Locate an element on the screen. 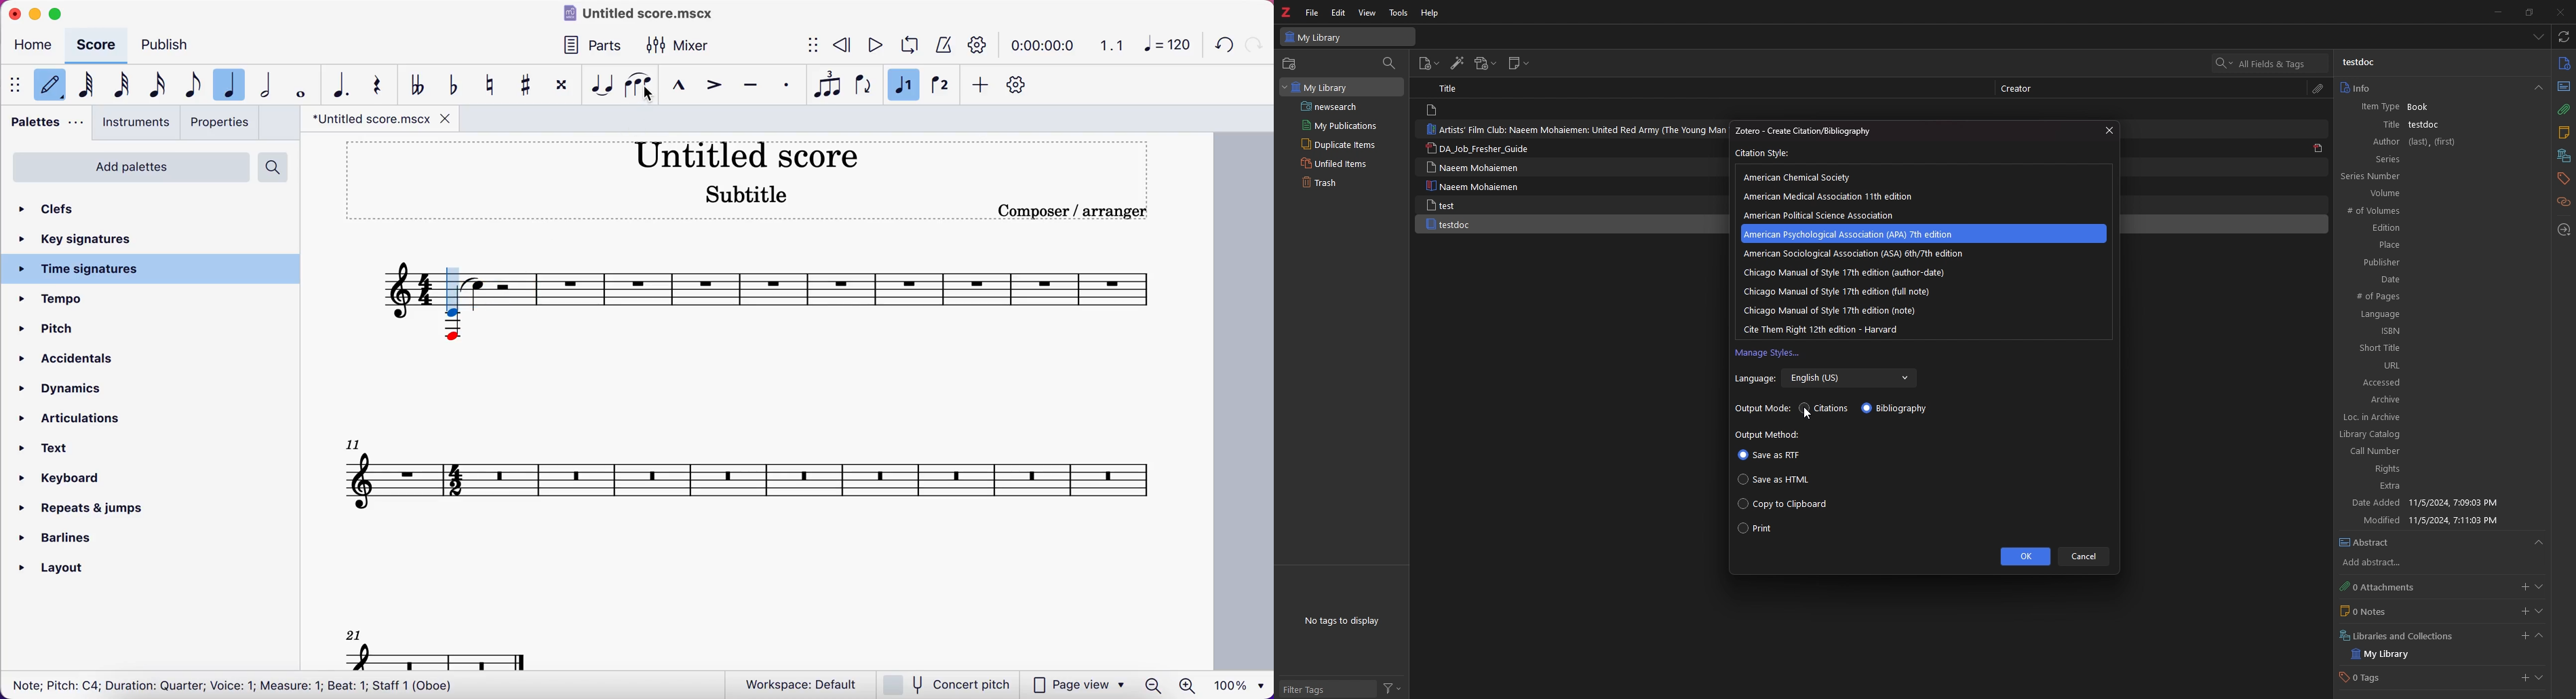 This screenshot has height=700, width=2576. add is located at coordinates (980, 89).